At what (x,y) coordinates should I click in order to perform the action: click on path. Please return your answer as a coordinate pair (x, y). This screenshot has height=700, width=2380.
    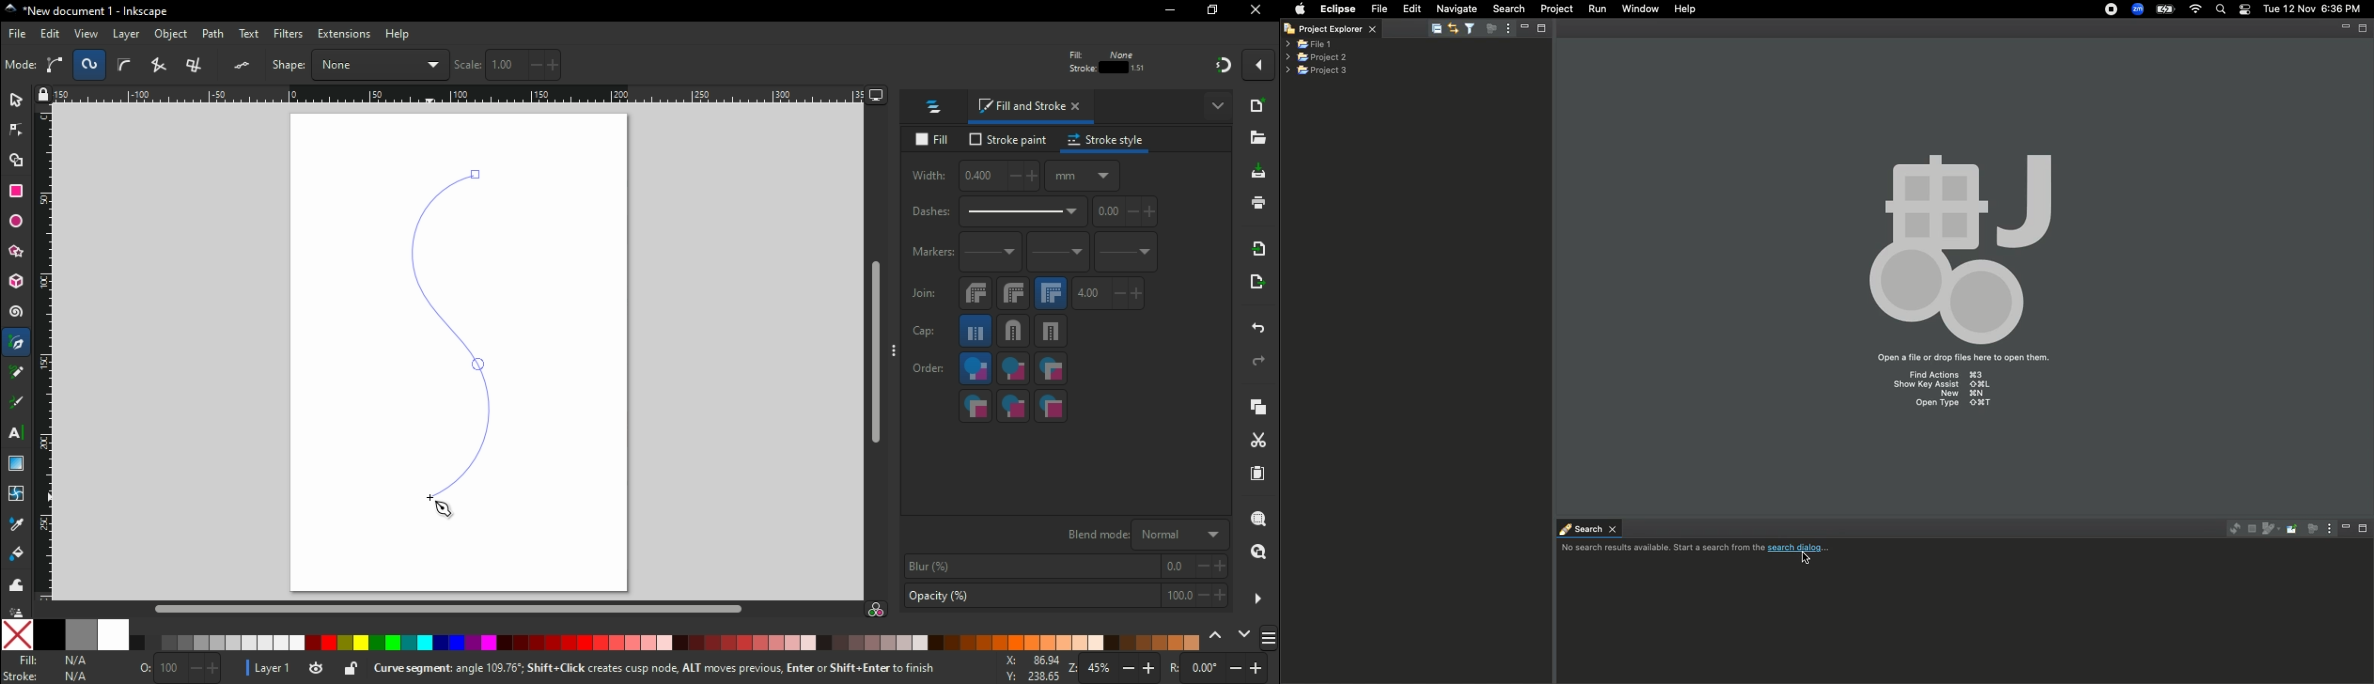
    Looking at the image, I should click on (216, 34).